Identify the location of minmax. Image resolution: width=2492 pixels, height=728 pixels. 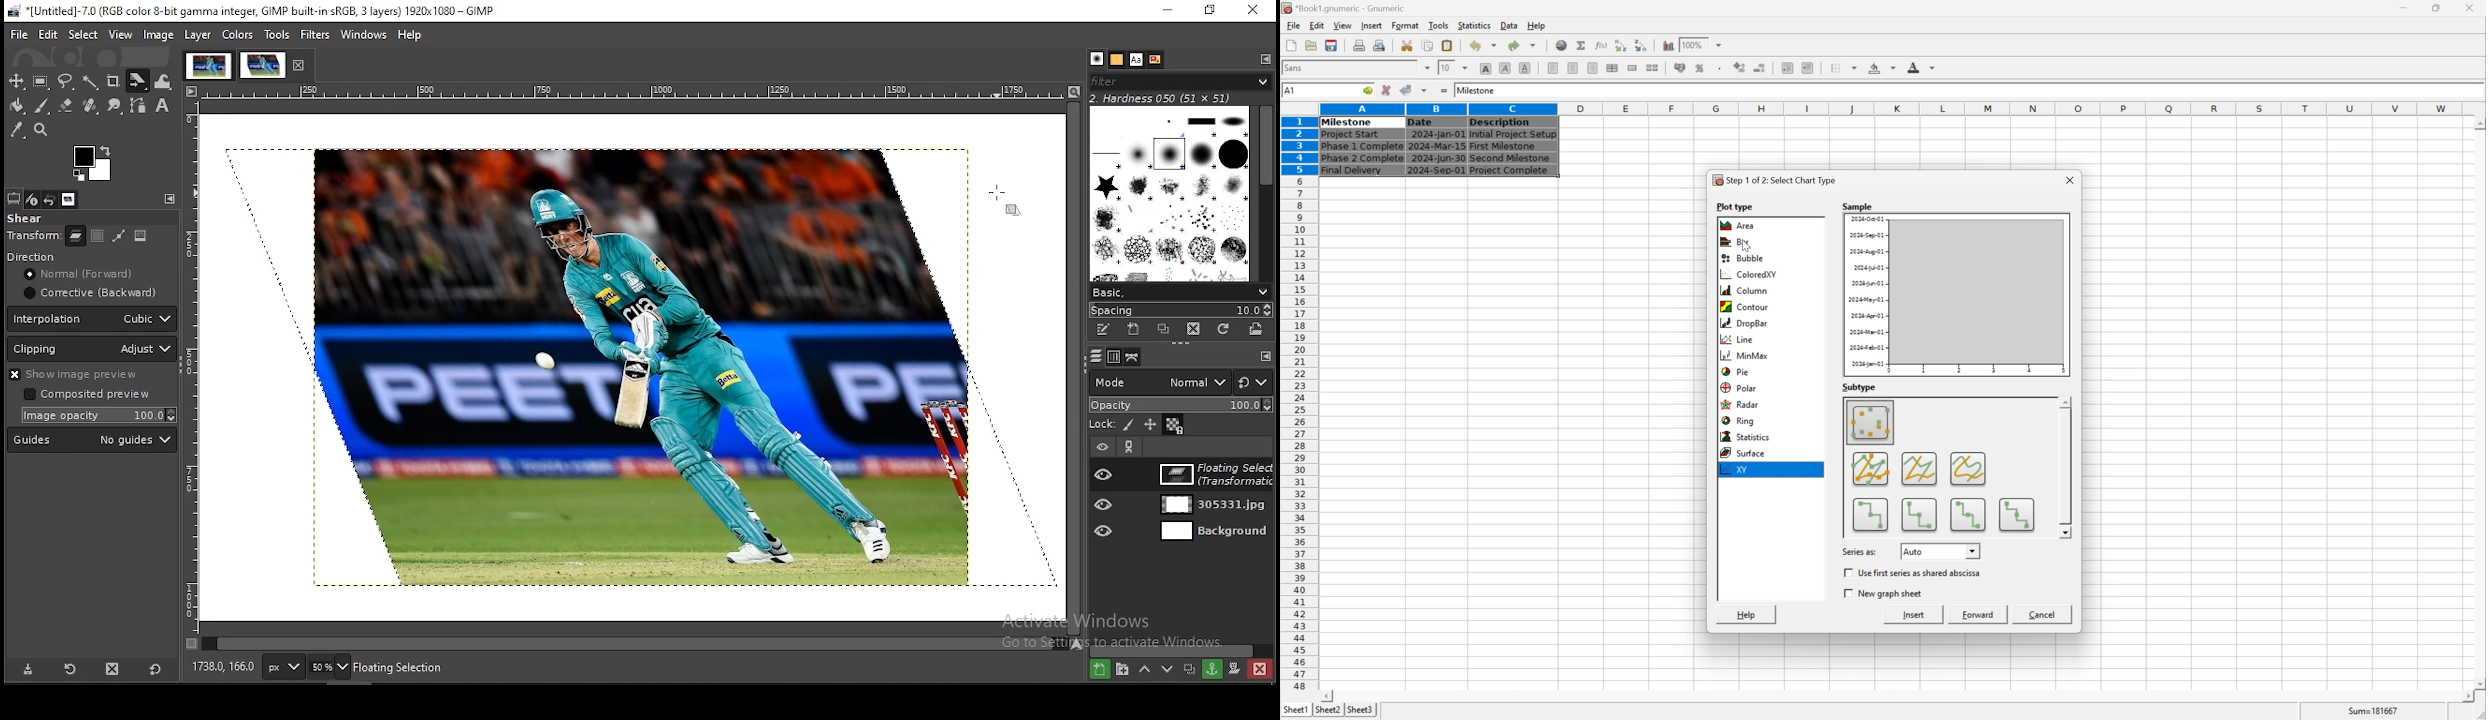
(1748, 355).